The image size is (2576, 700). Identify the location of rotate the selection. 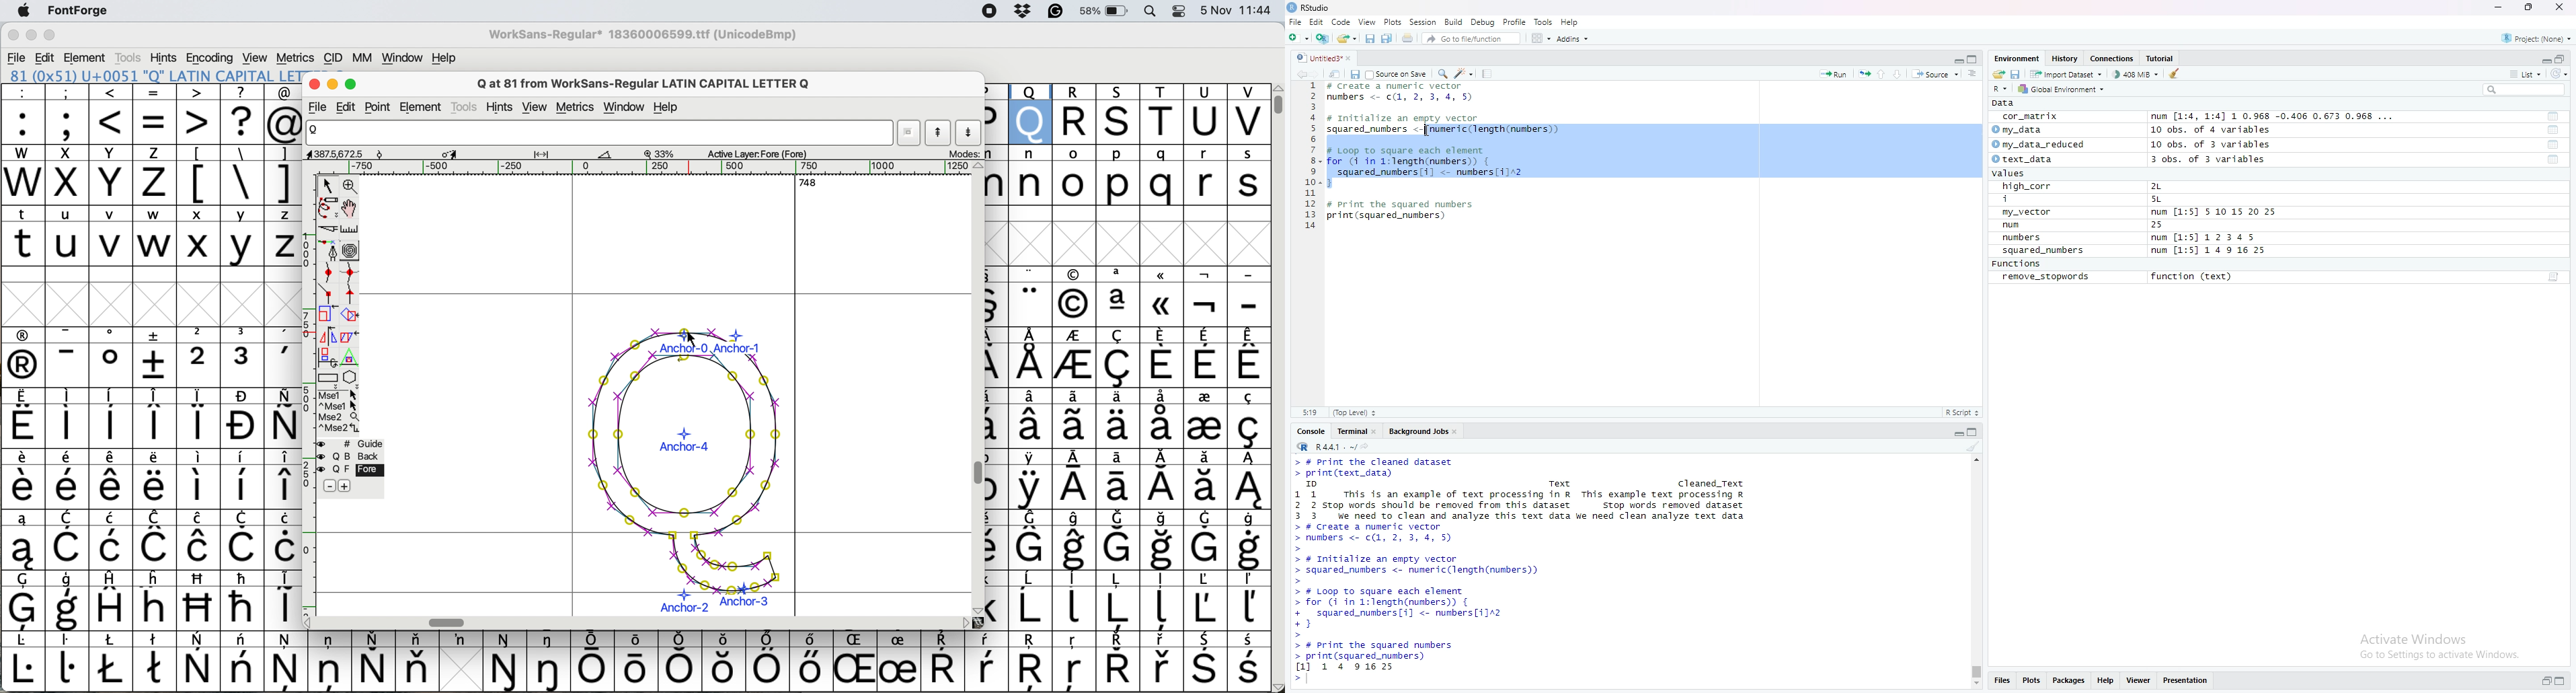
(347, 316).